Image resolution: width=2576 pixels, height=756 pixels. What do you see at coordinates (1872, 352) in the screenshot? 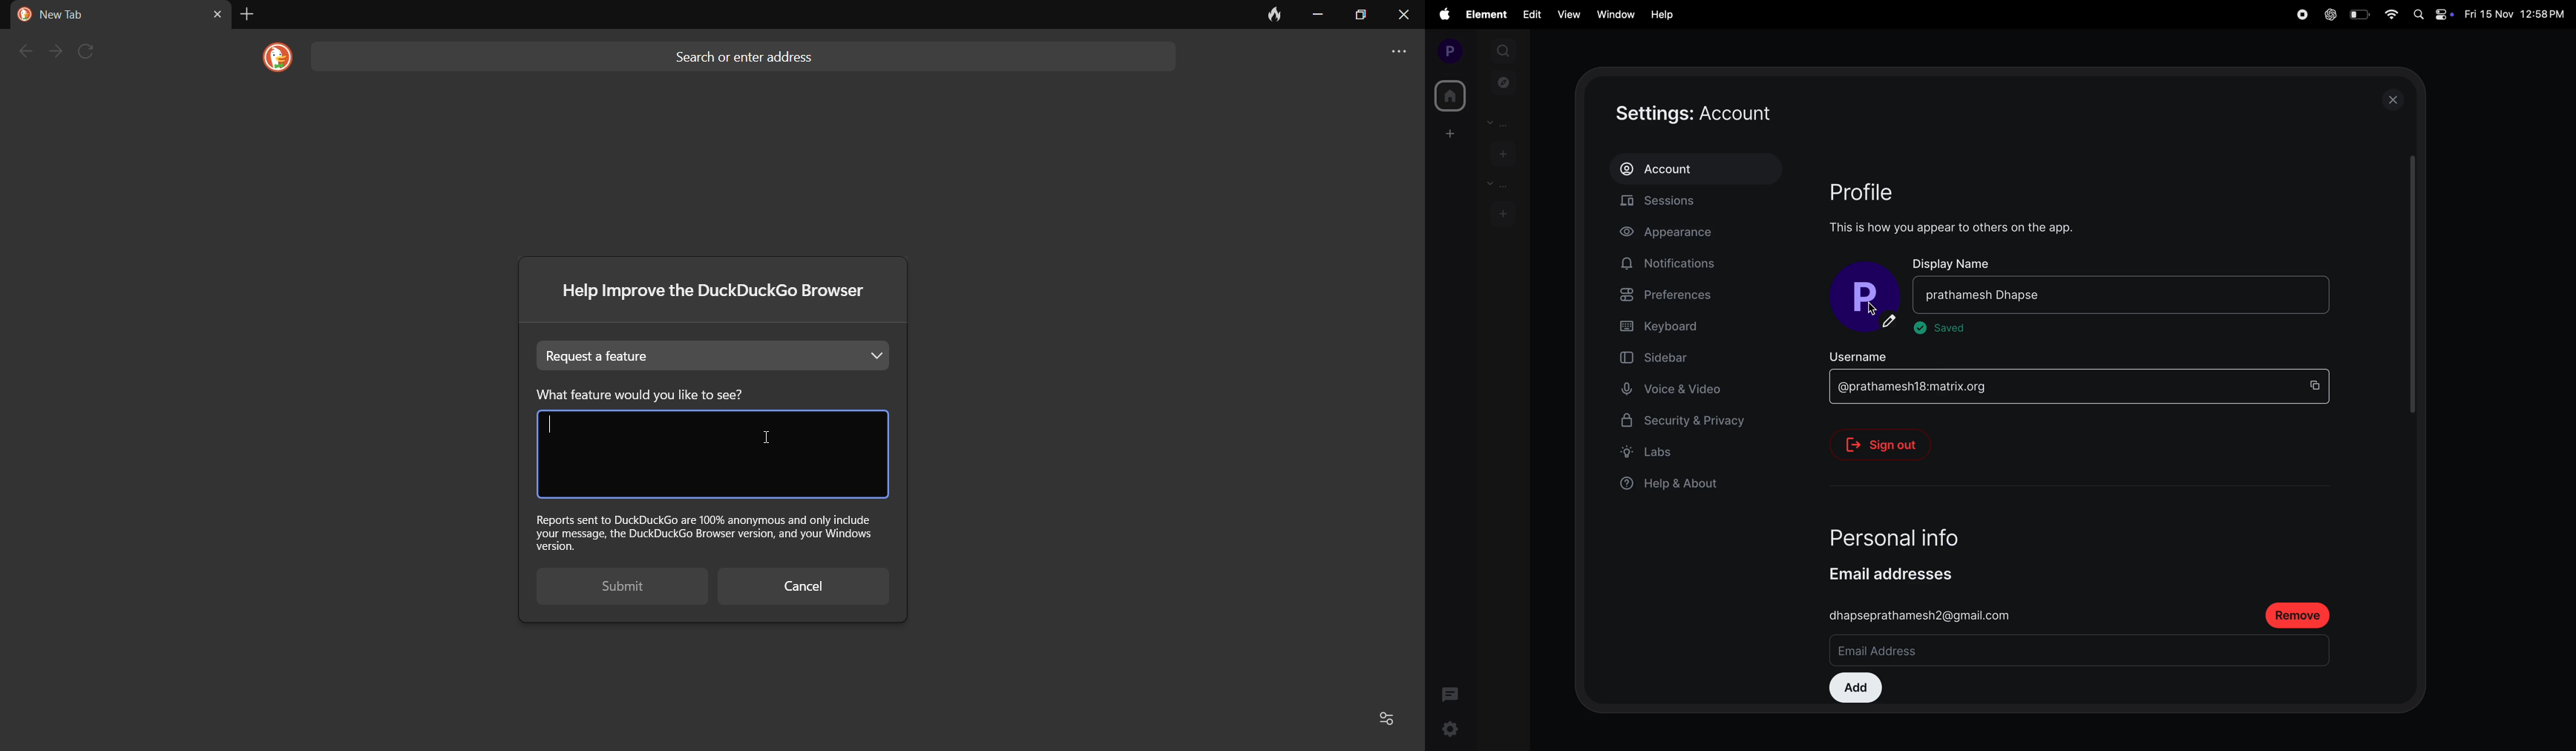
I see `username` at bounding box center [1872, 352].